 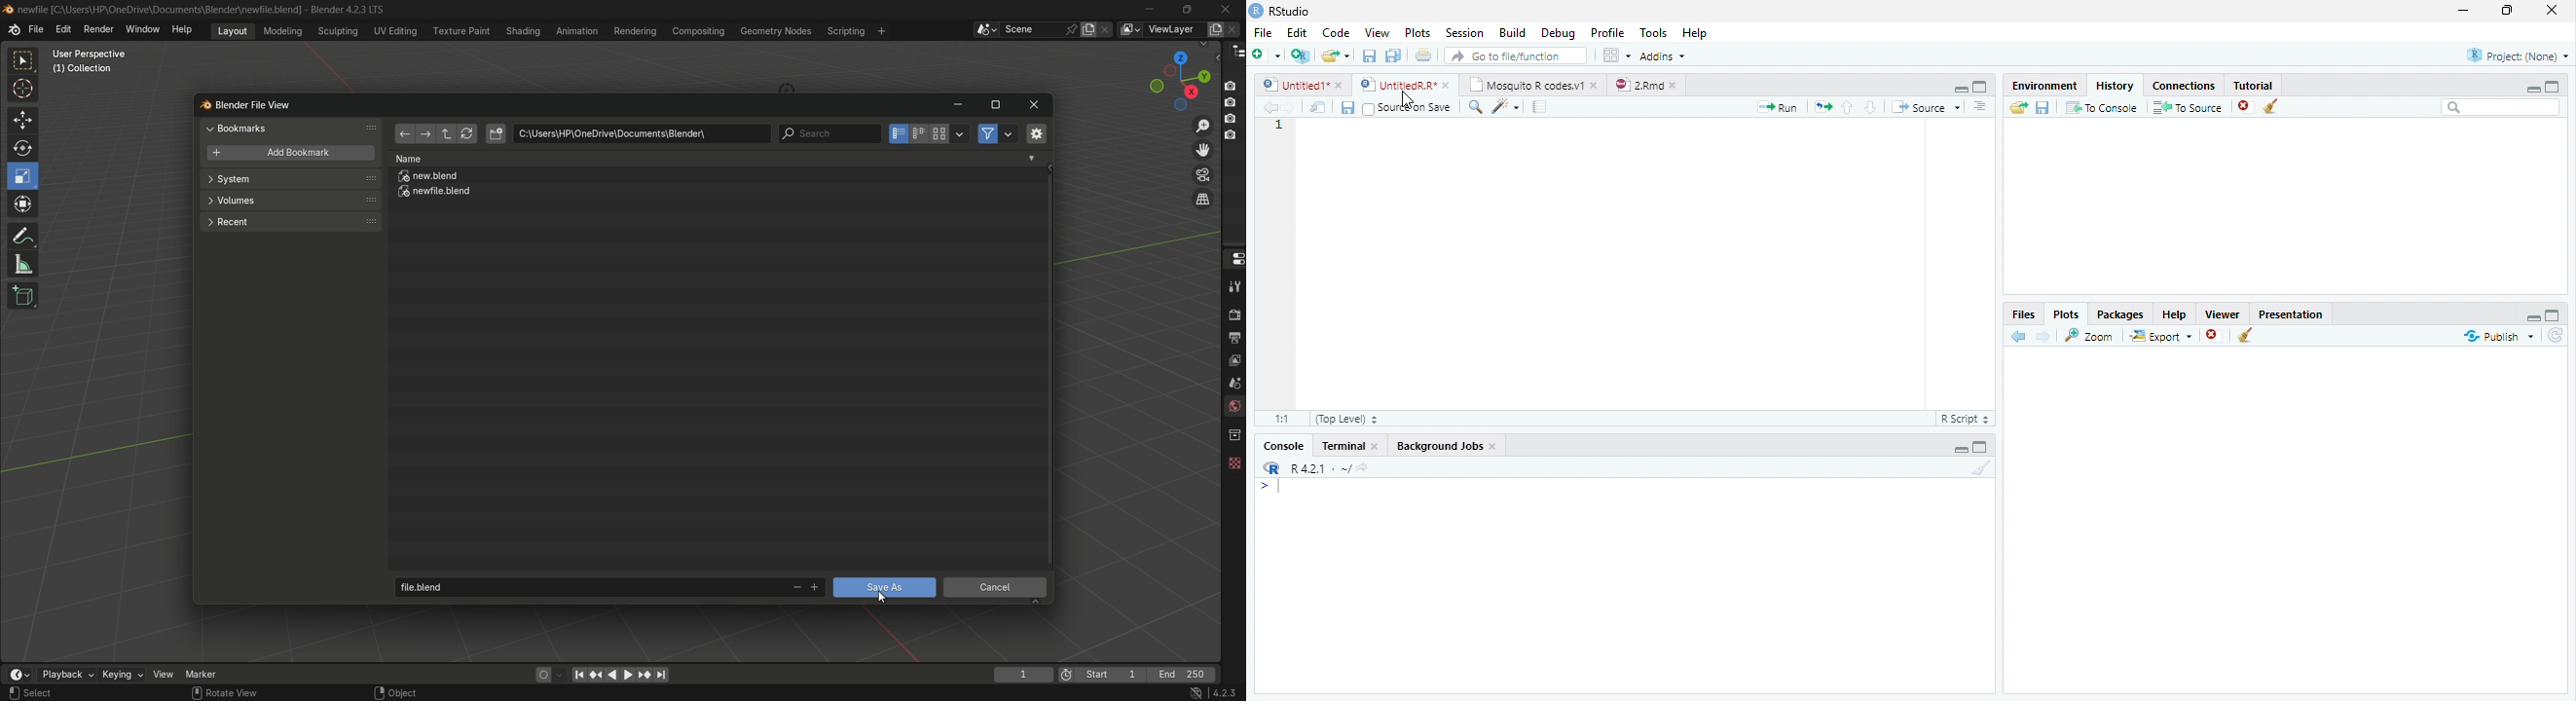 I want to click on Packages, so click(x=2121, y=314).